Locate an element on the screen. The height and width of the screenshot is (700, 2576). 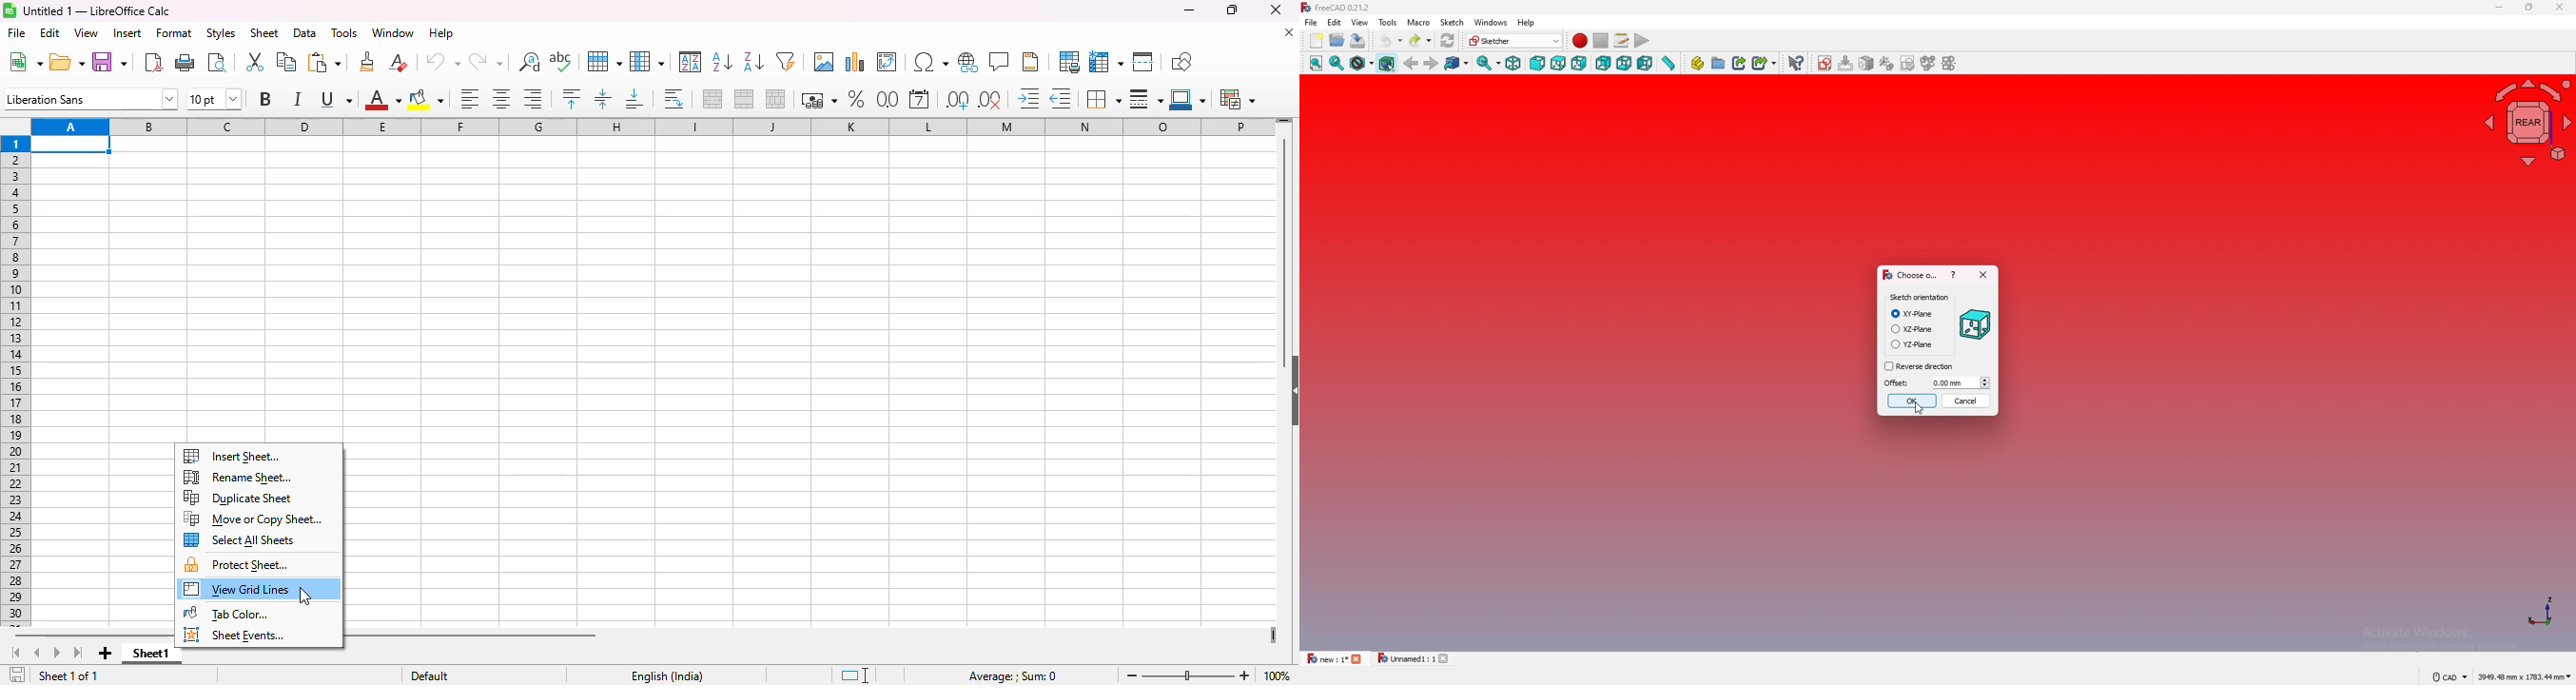
styles is located at coordinates (220, 32).